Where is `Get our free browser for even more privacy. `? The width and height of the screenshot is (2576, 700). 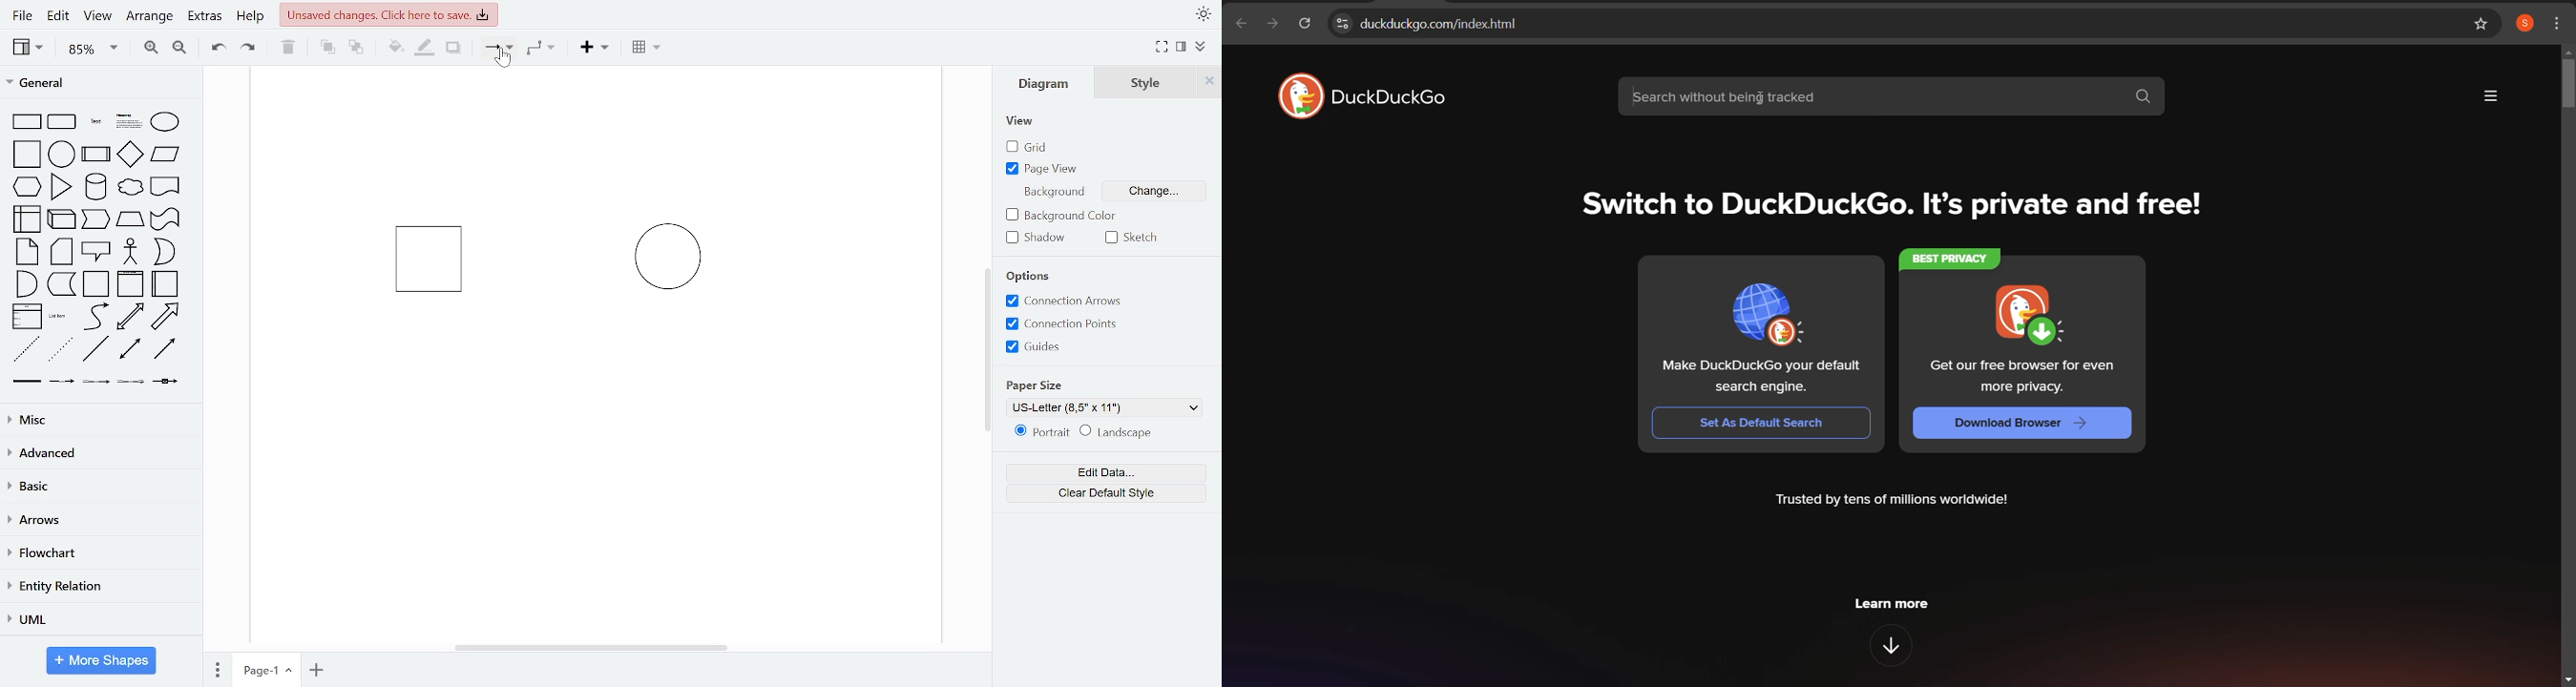 Get our free browser for even more privacy.  is located at coordinates (2027, 377).